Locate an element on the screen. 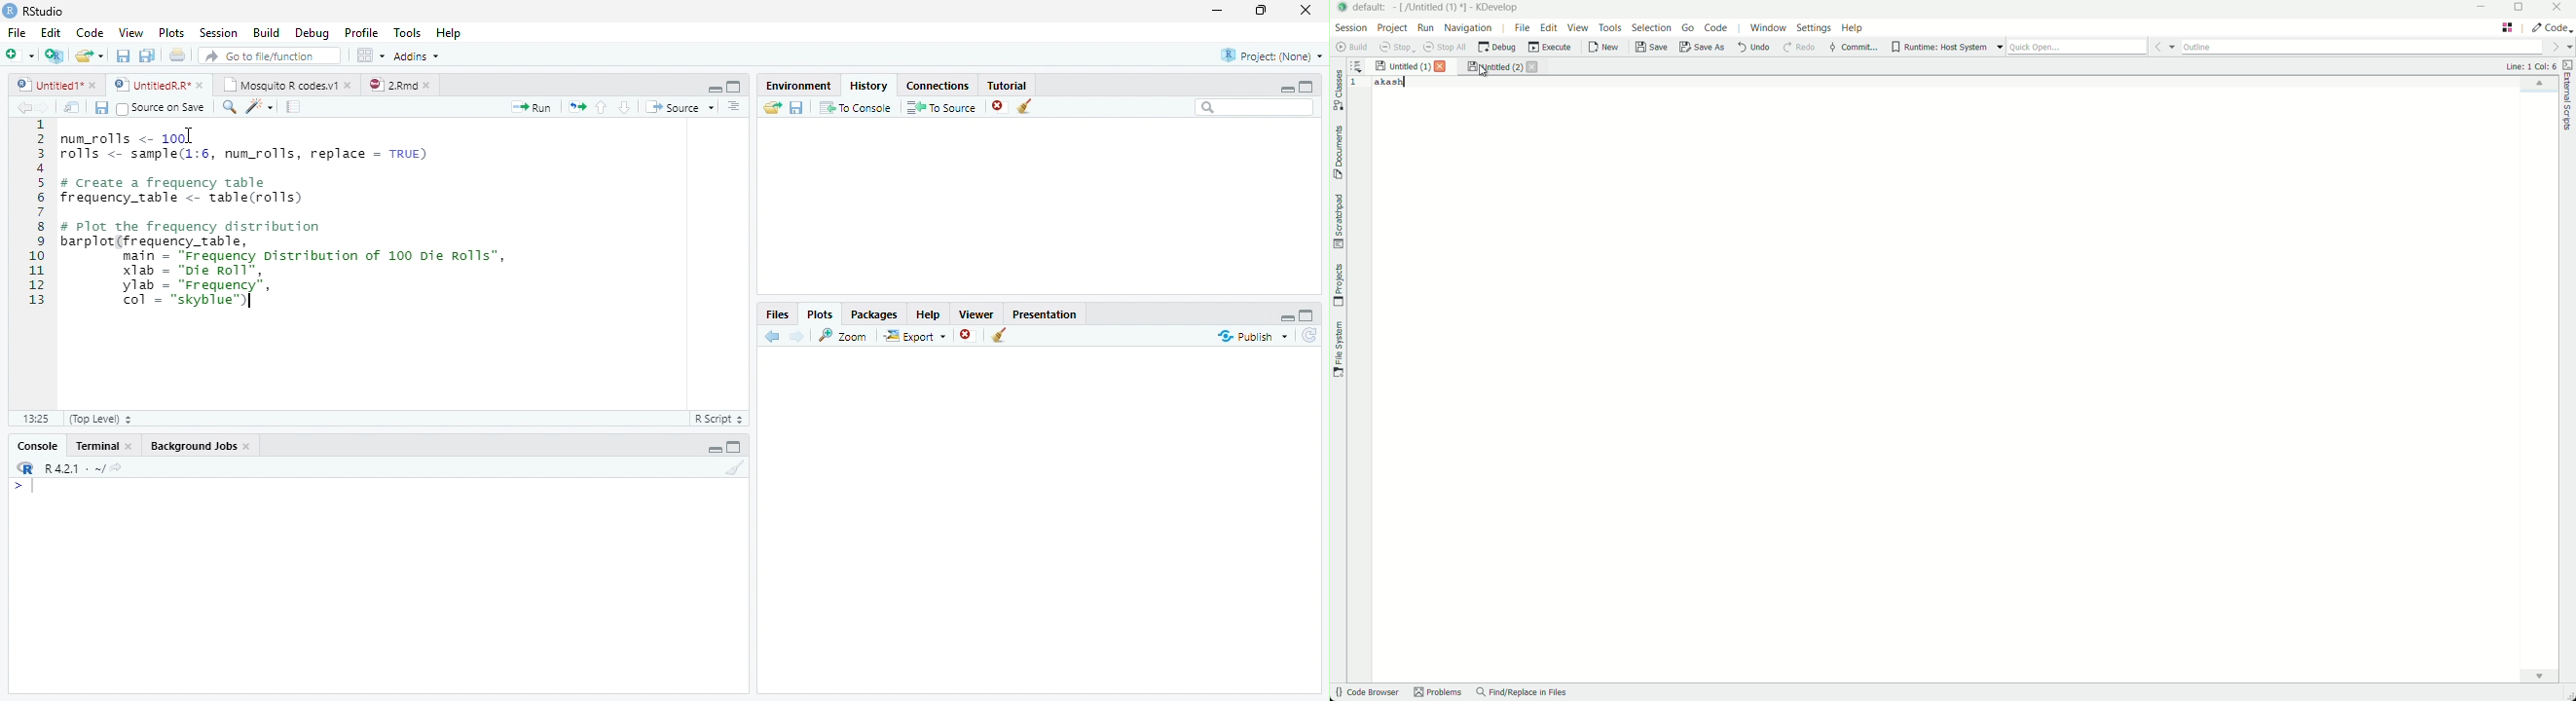 The width and height of the screenshot is (2576, 728). Search is located at coordinates (1253, 107).